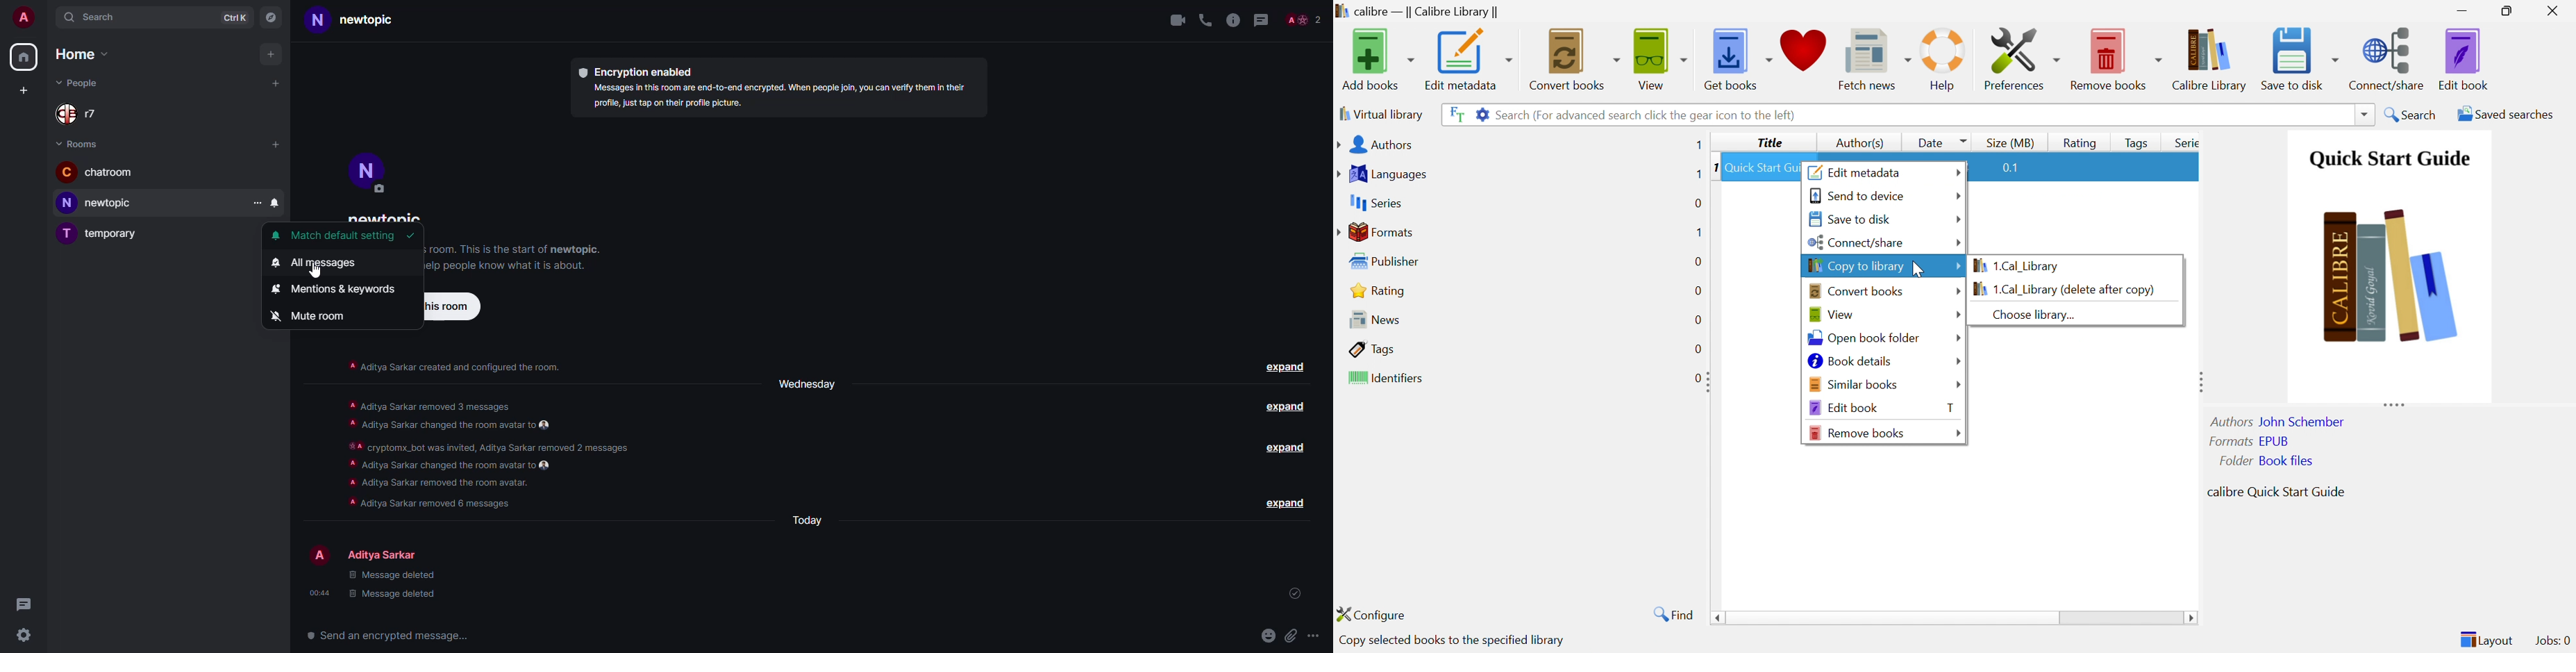  Describe the element at coordinates (274, 201) in the screenshot. I see `notification setting` at that location.